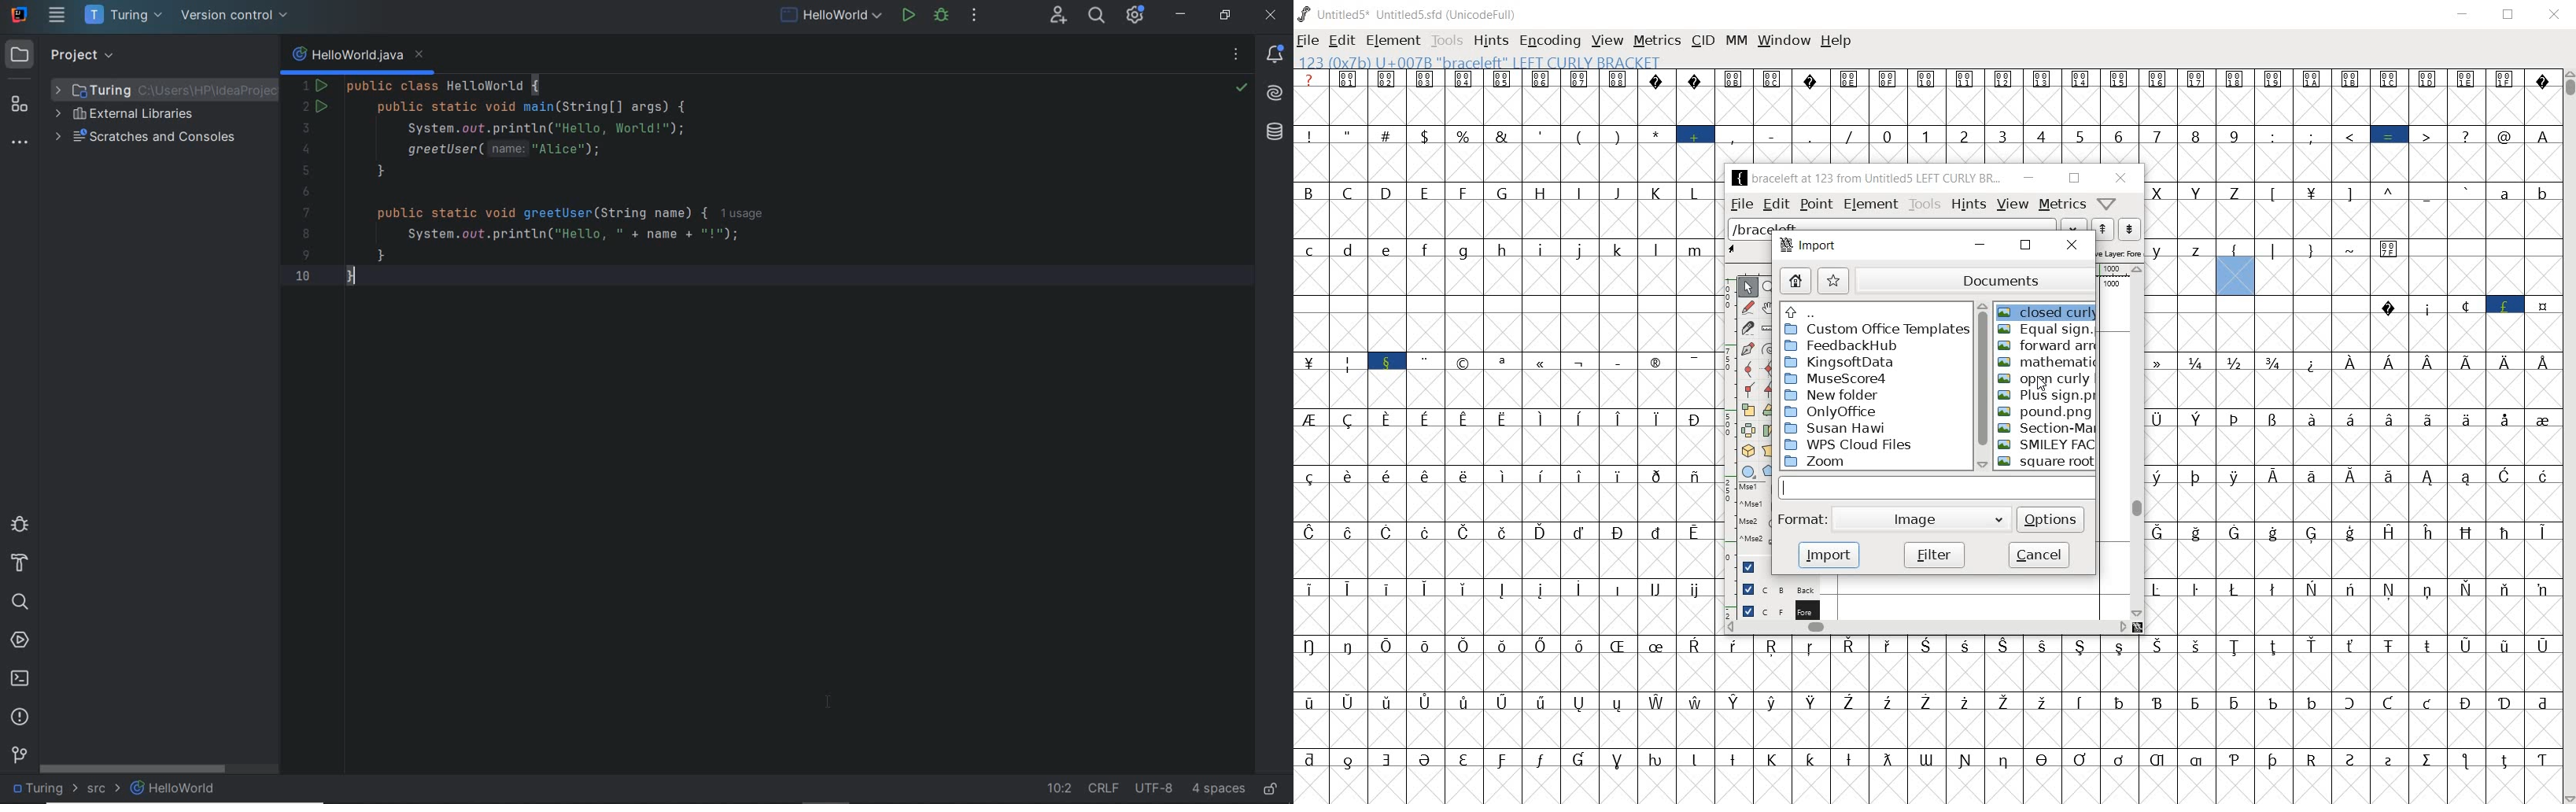 Image resolution: width=2576 pixels, height=812 pixels. What do you see at coordinates (1840, 428) in the screenshot?
I see `Susan Hawi` at bounding box center [1840, 428].